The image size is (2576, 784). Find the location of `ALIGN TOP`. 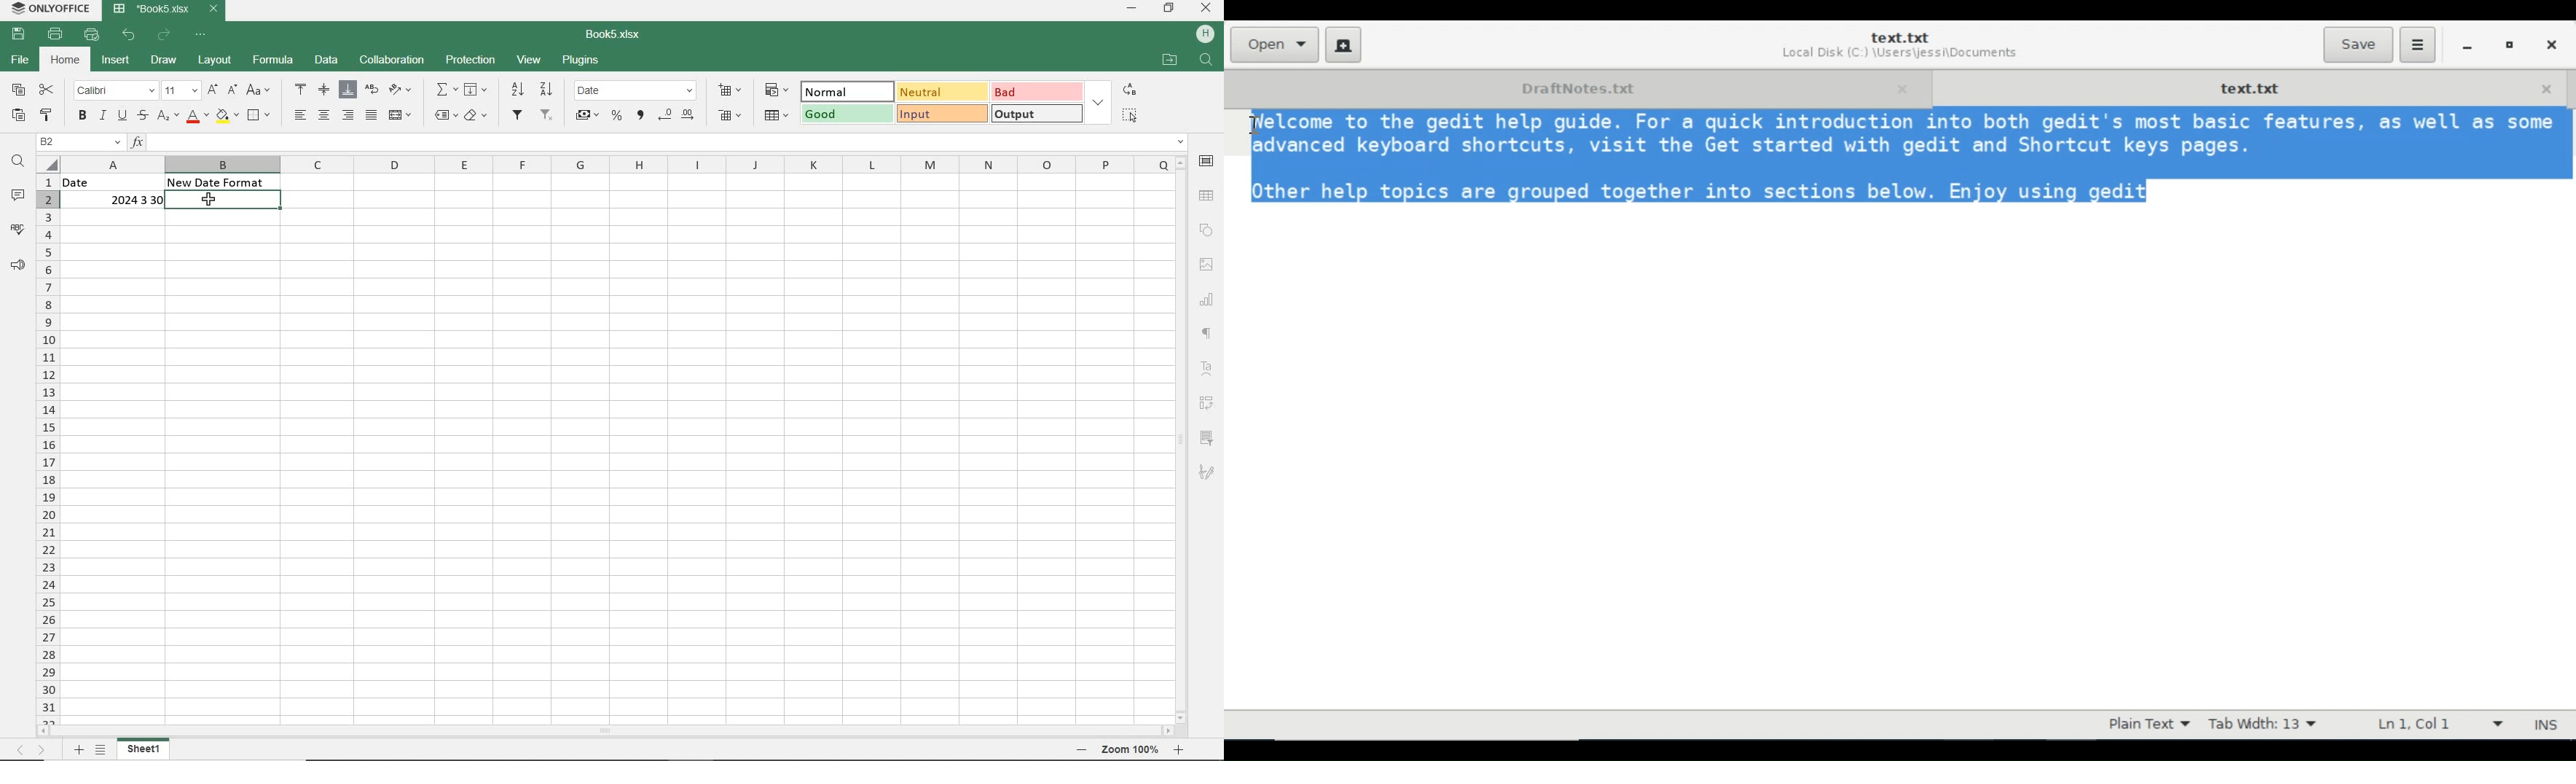

ALIGN TOP is located at coordinates (300, 91).